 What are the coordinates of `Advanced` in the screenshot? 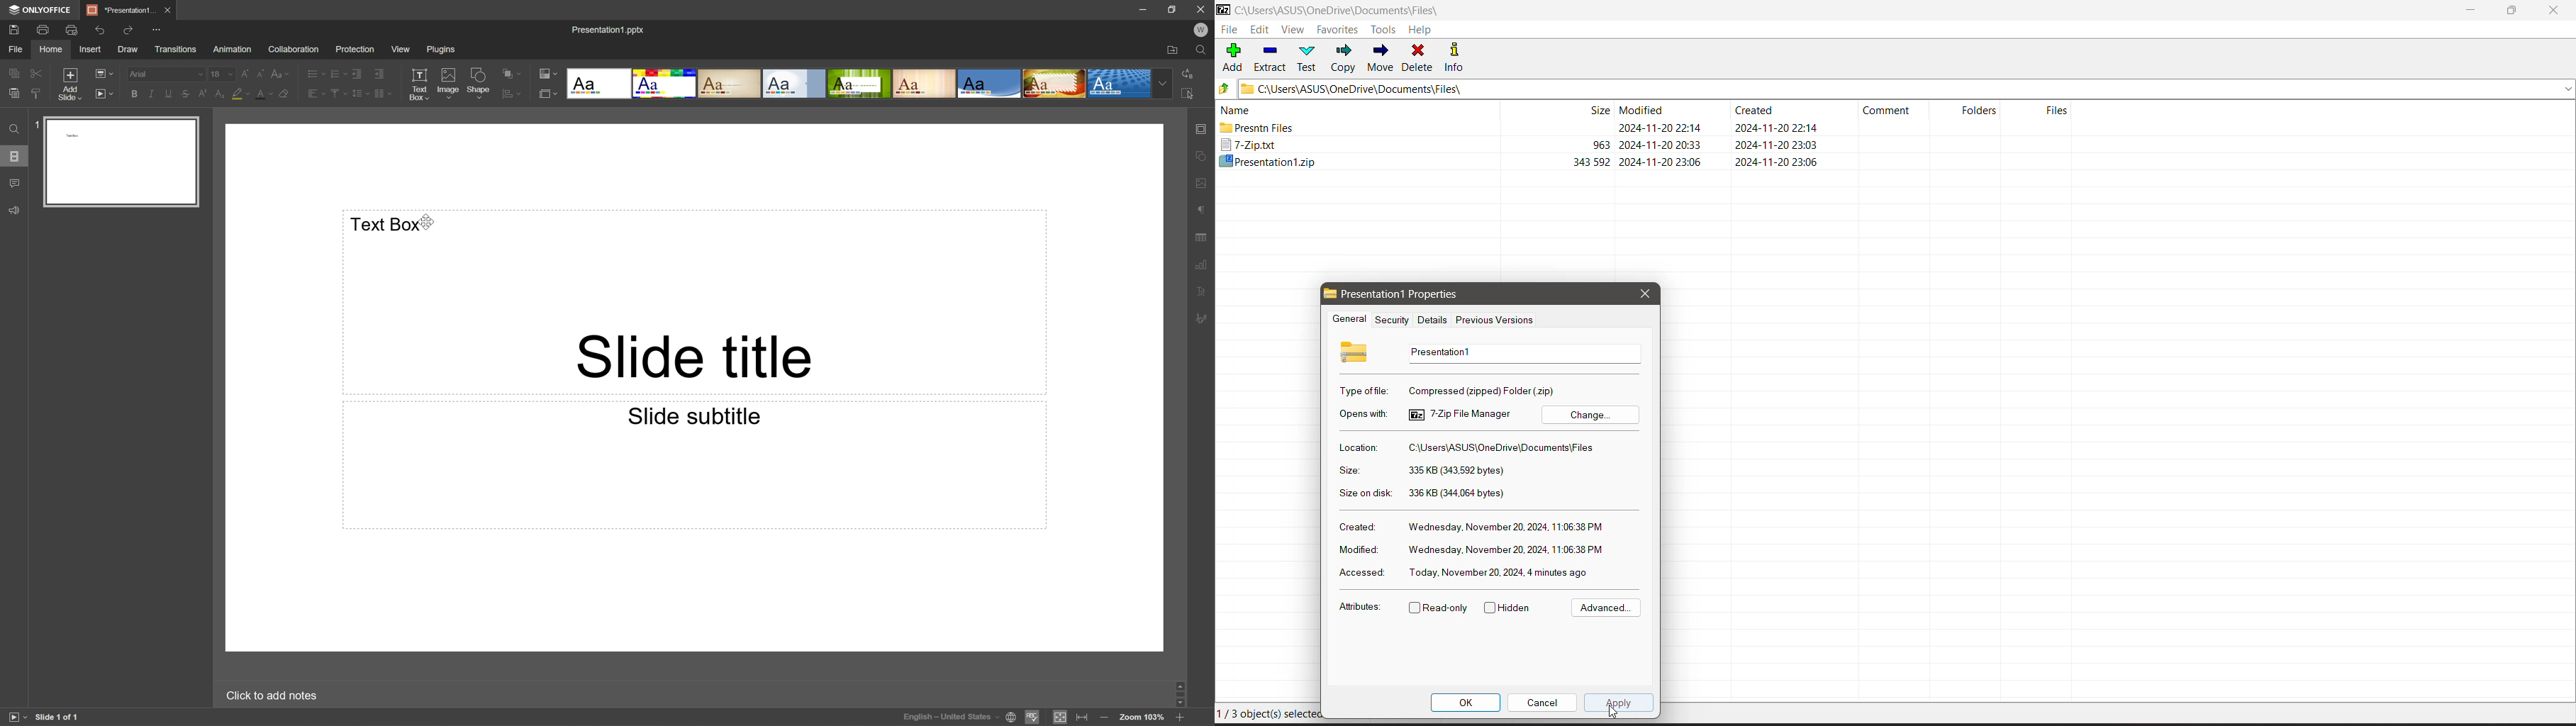 It's located at (1604, 608).